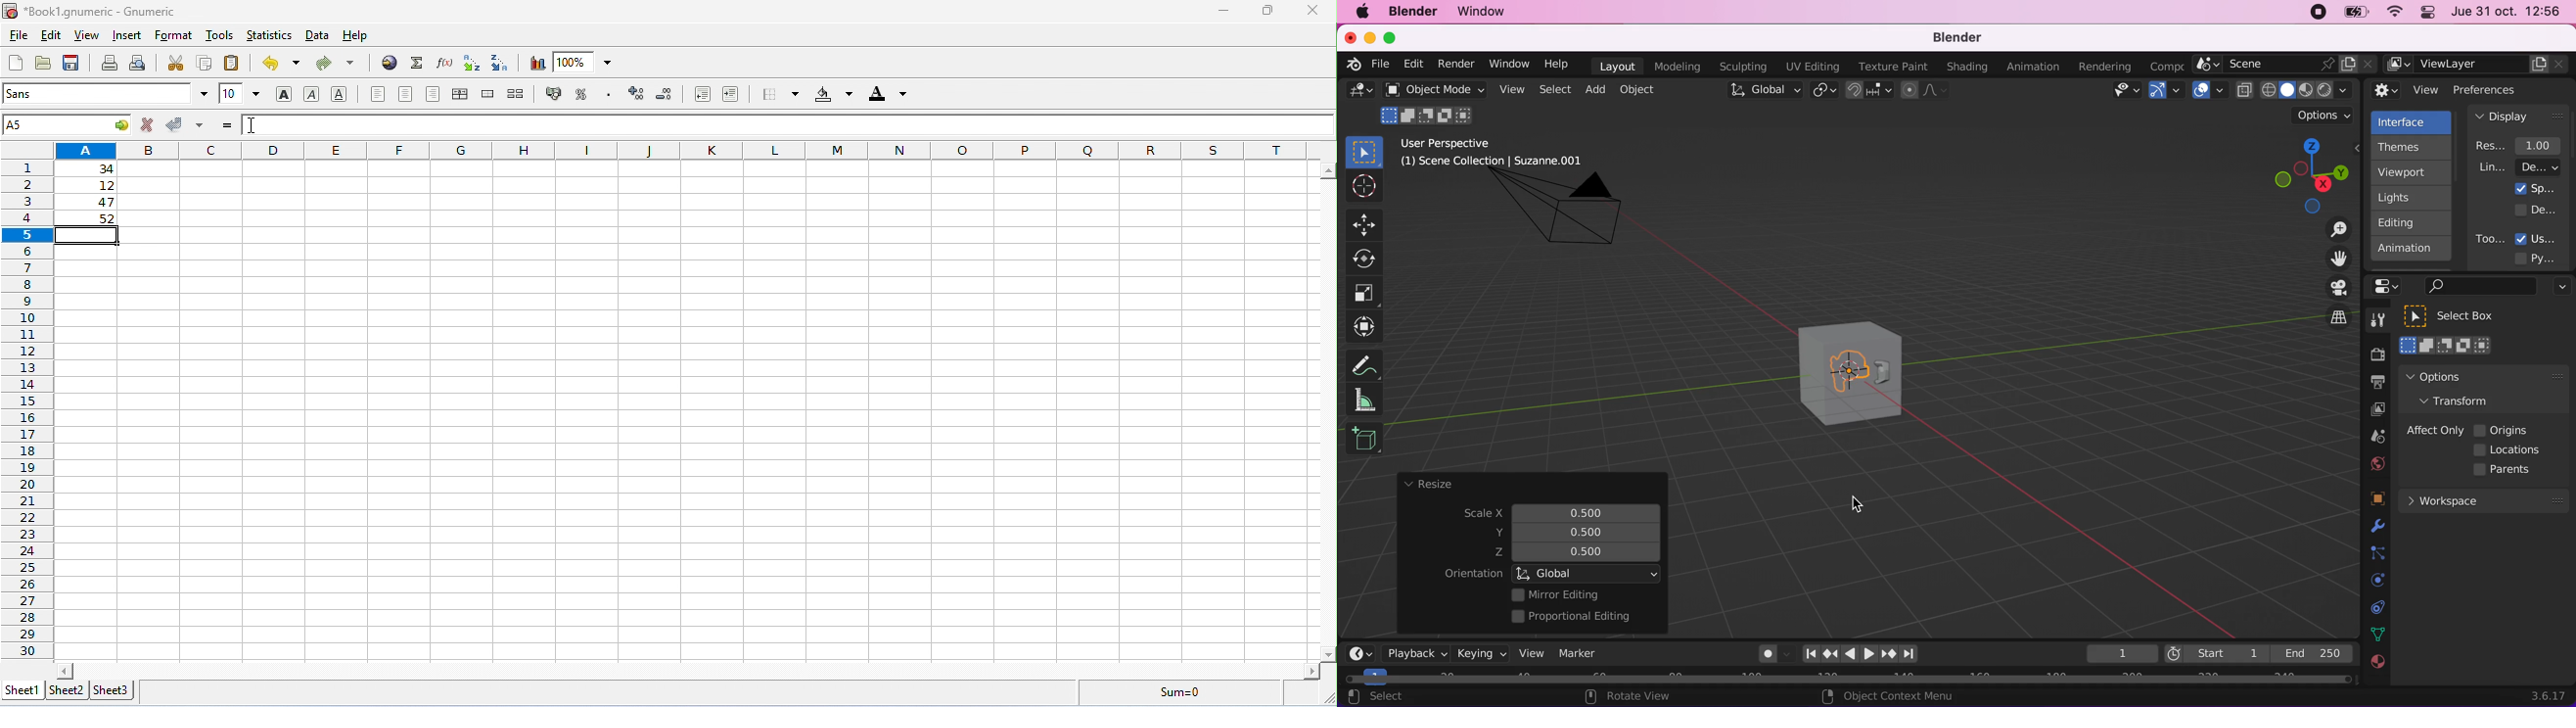 The image size is (2576, 728). I want to click on 47, so click(91, 203).